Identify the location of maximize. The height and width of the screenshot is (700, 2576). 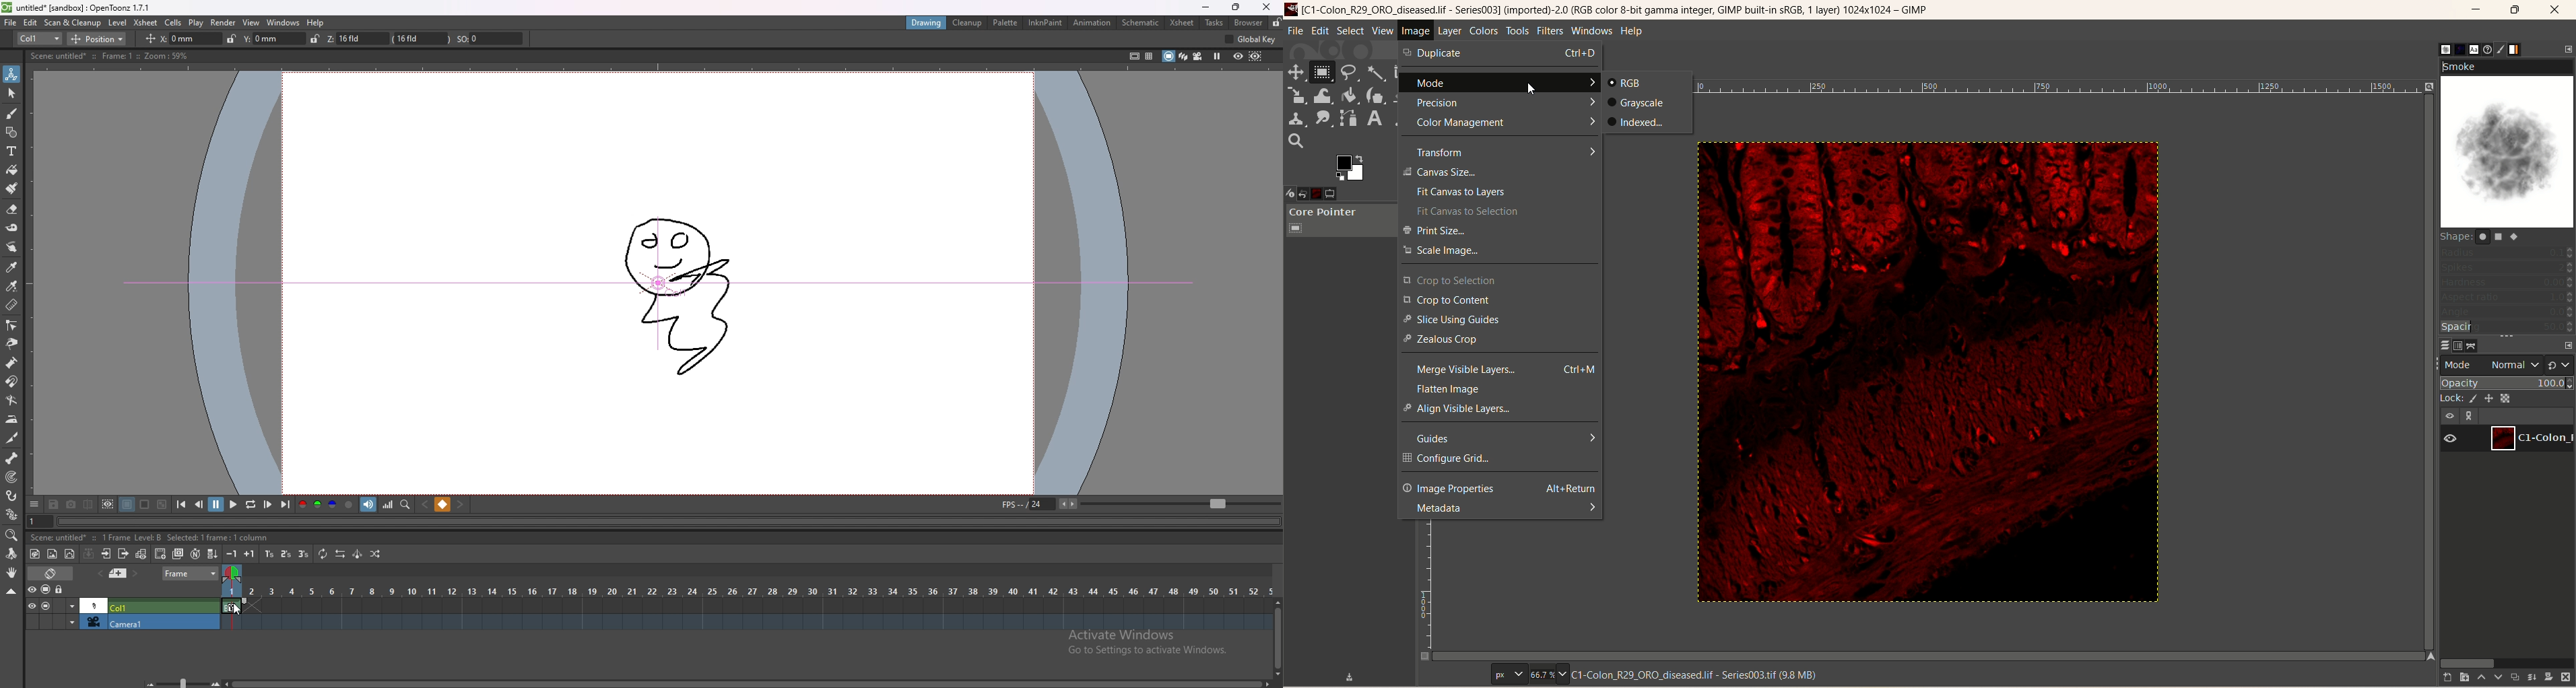
(2515, 10).